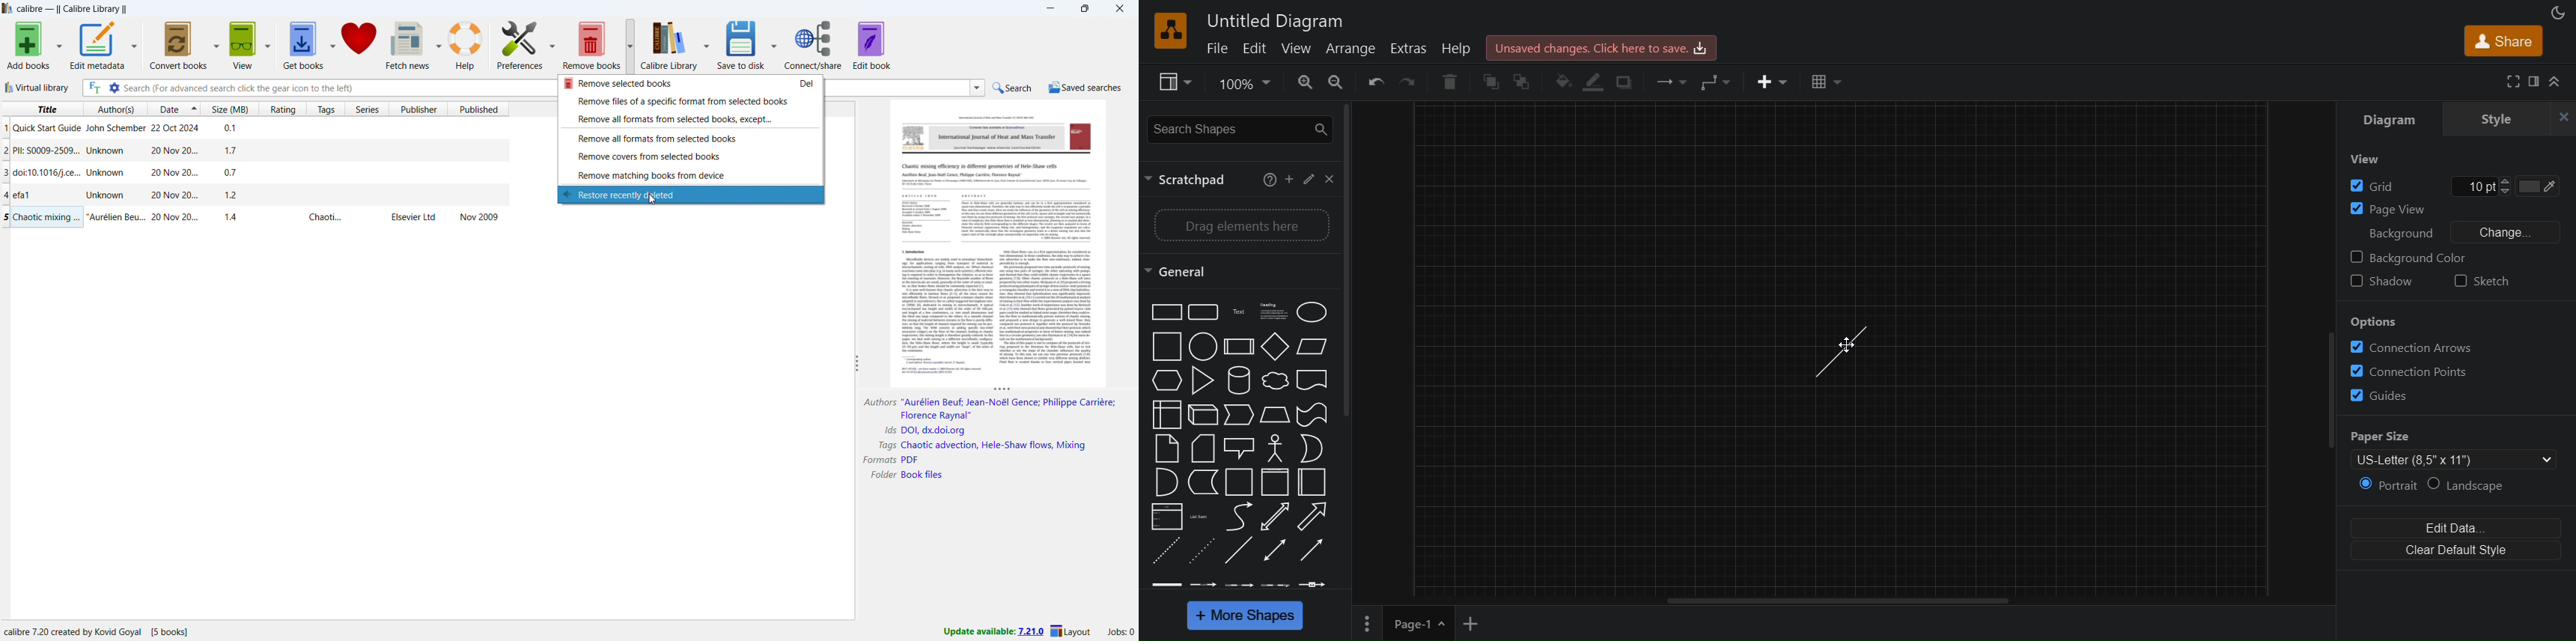 This screenshot has height=644, width=2576. I want to click on Step, so click(1238, 416).